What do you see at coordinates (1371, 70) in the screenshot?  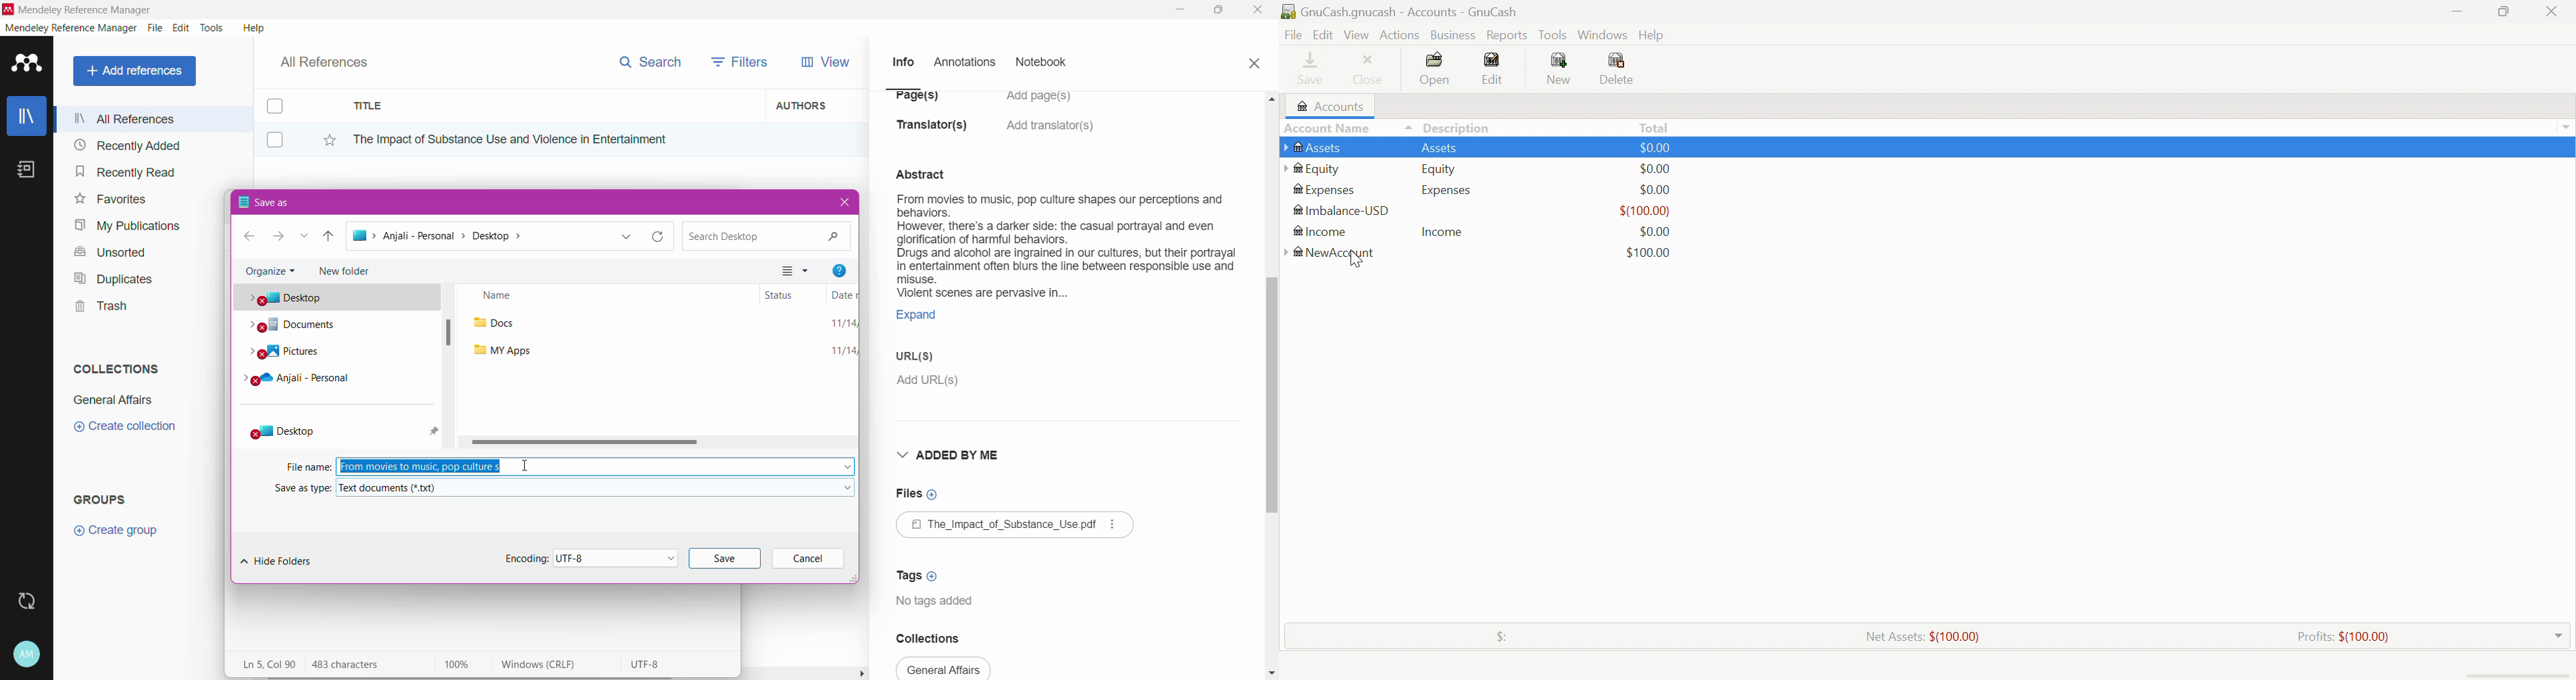 I see `Close` at bounding box center [1371, 70].